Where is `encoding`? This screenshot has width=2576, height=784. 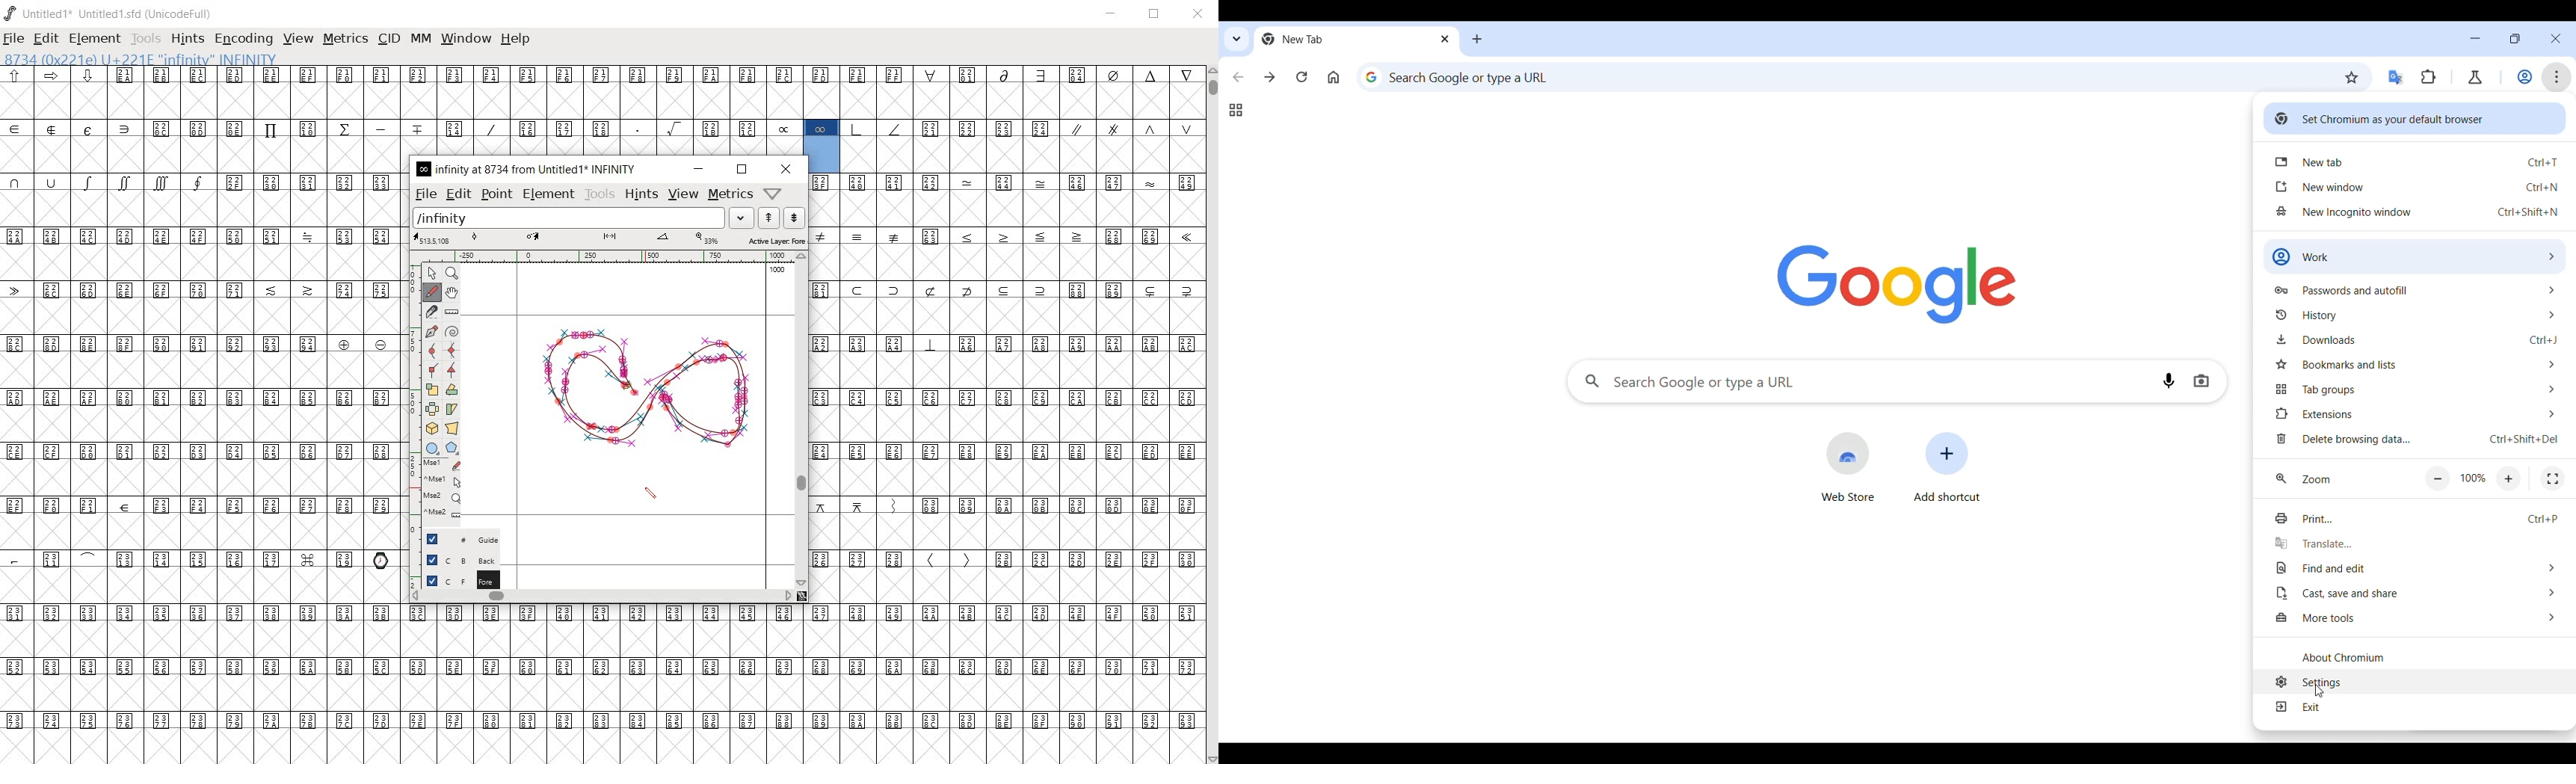
encoding is located at coordinates (244, 39).